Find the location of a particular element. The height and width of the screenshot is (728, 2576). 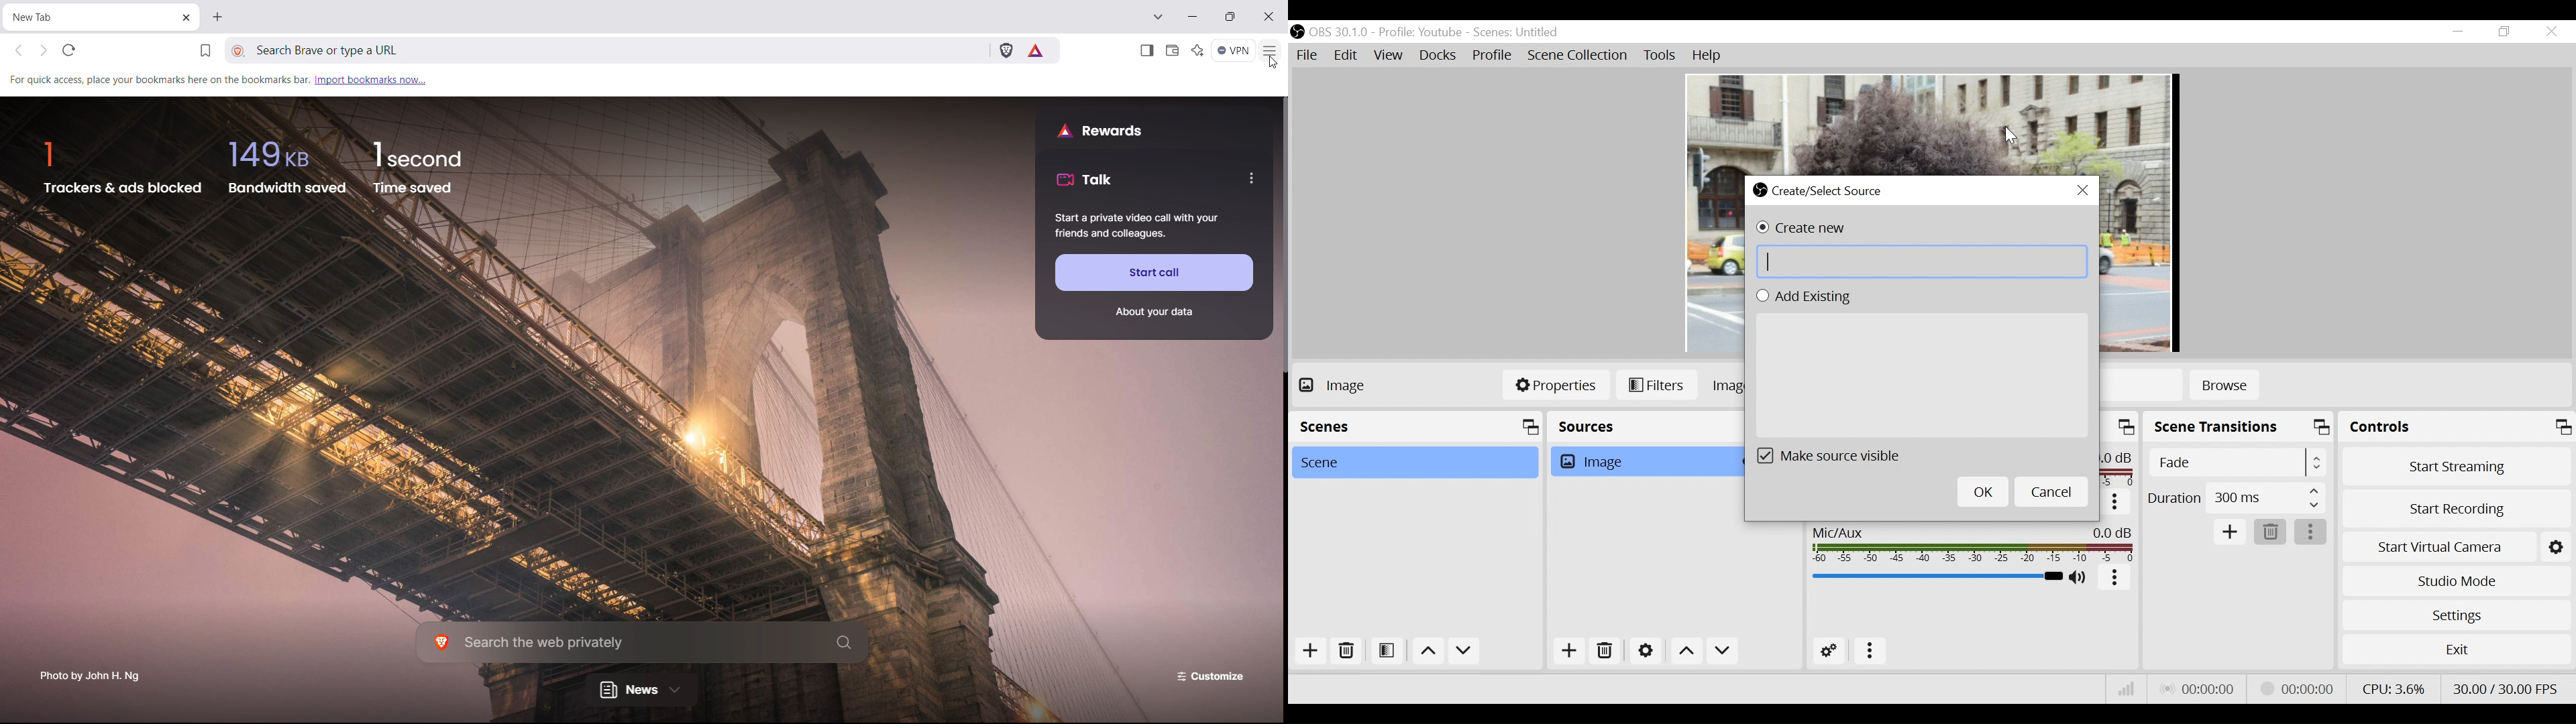

Cancel is located at coordinates (2051, 491).